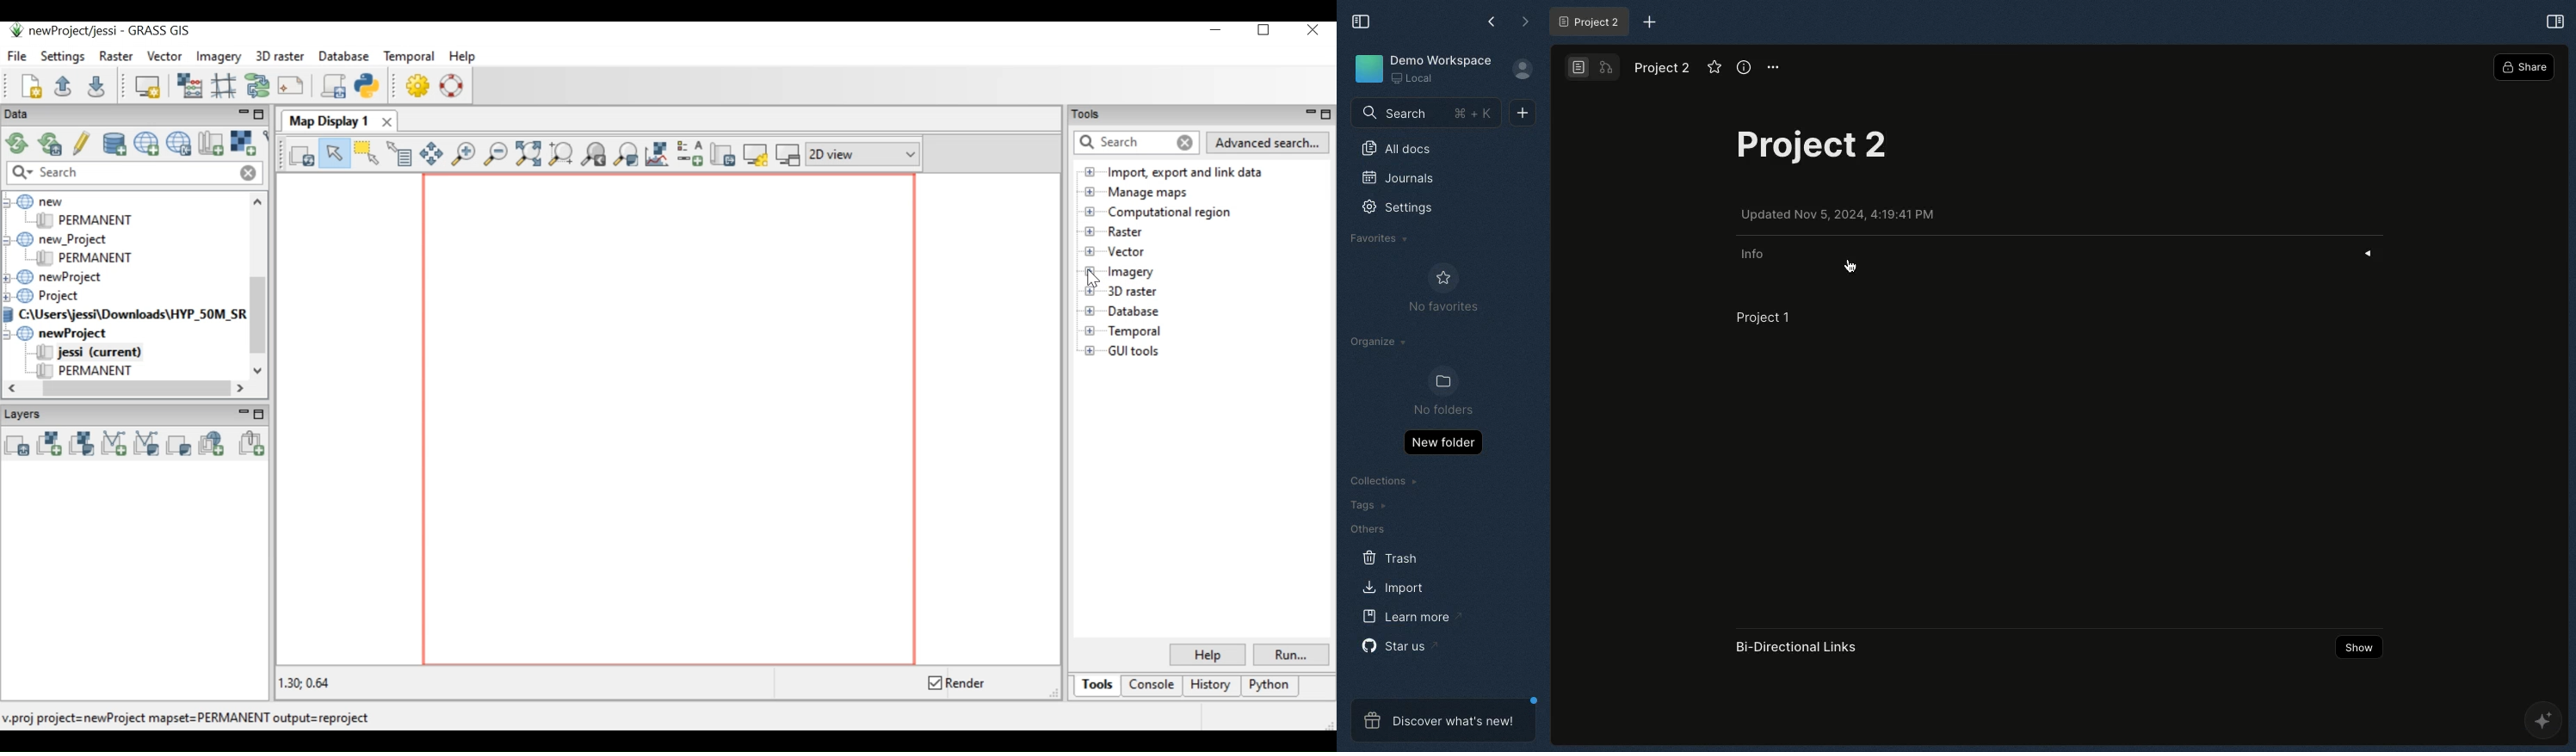  What do you see at coordinates (1398, 178) in the screenshot?
I see `Journals` at bounding box center [1398, 178].